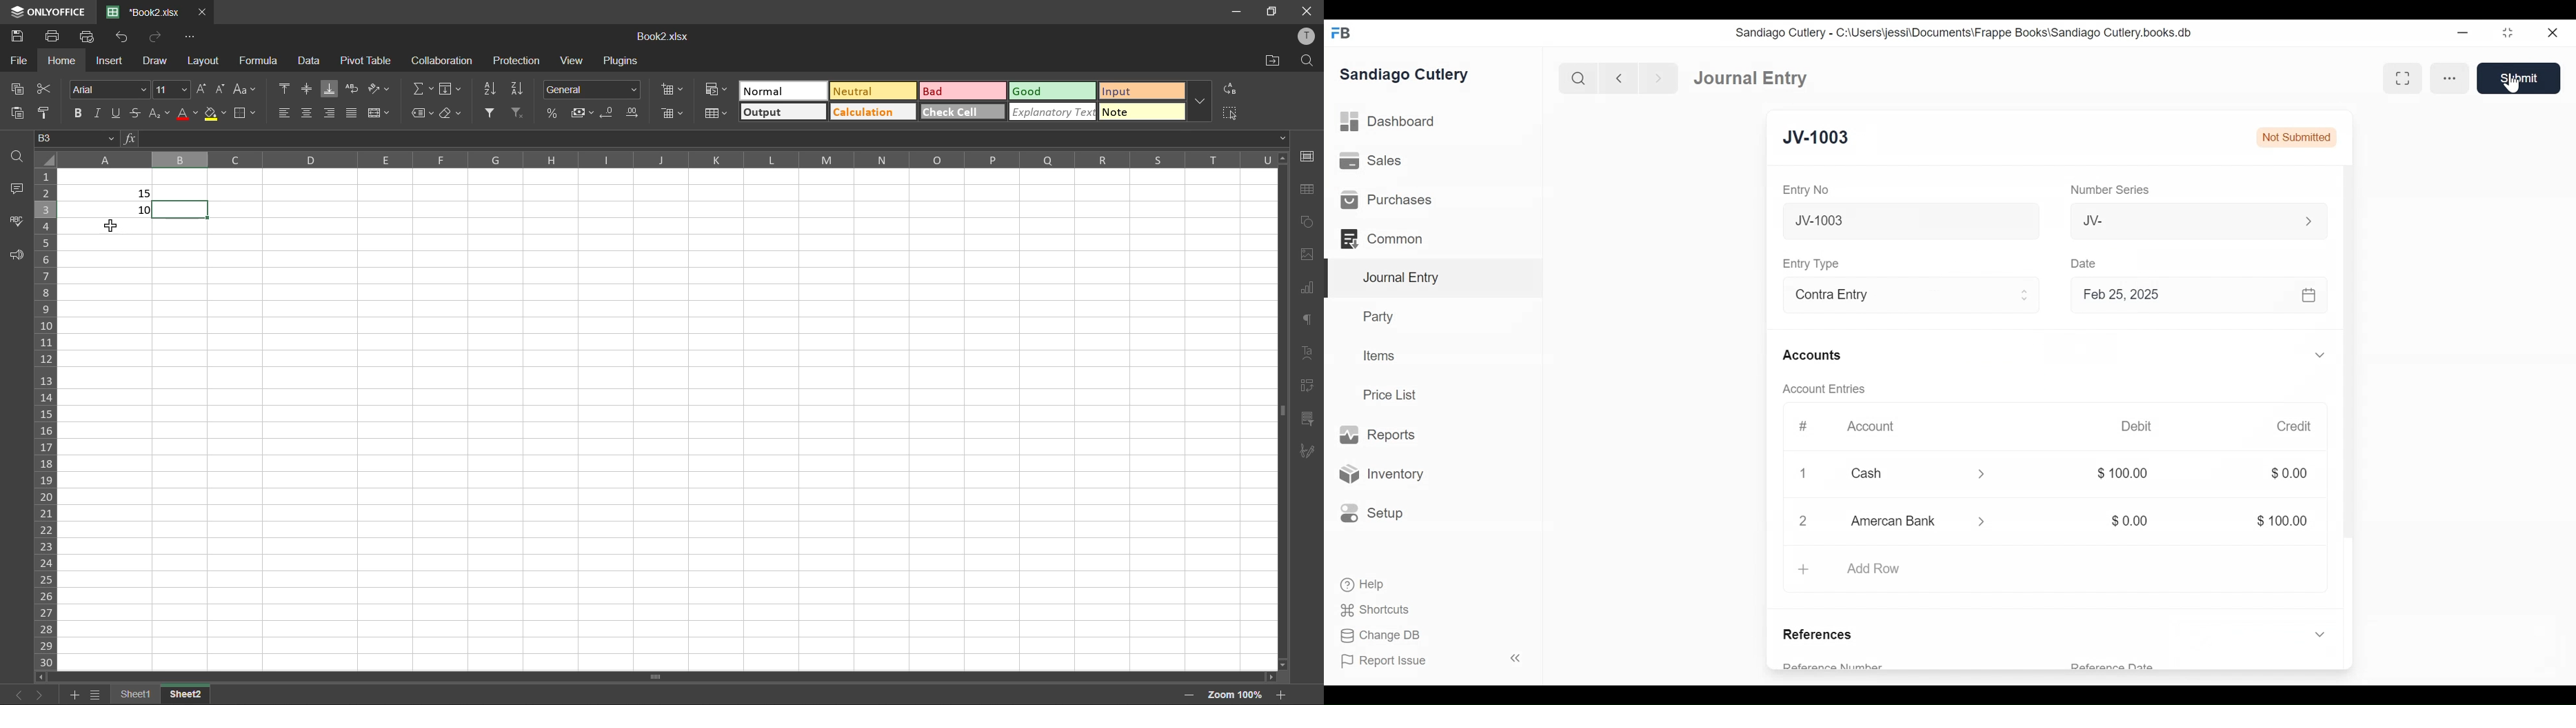 This screenshot has width=2576, height=728. I want to click on scrollbar, so click(656, 677).